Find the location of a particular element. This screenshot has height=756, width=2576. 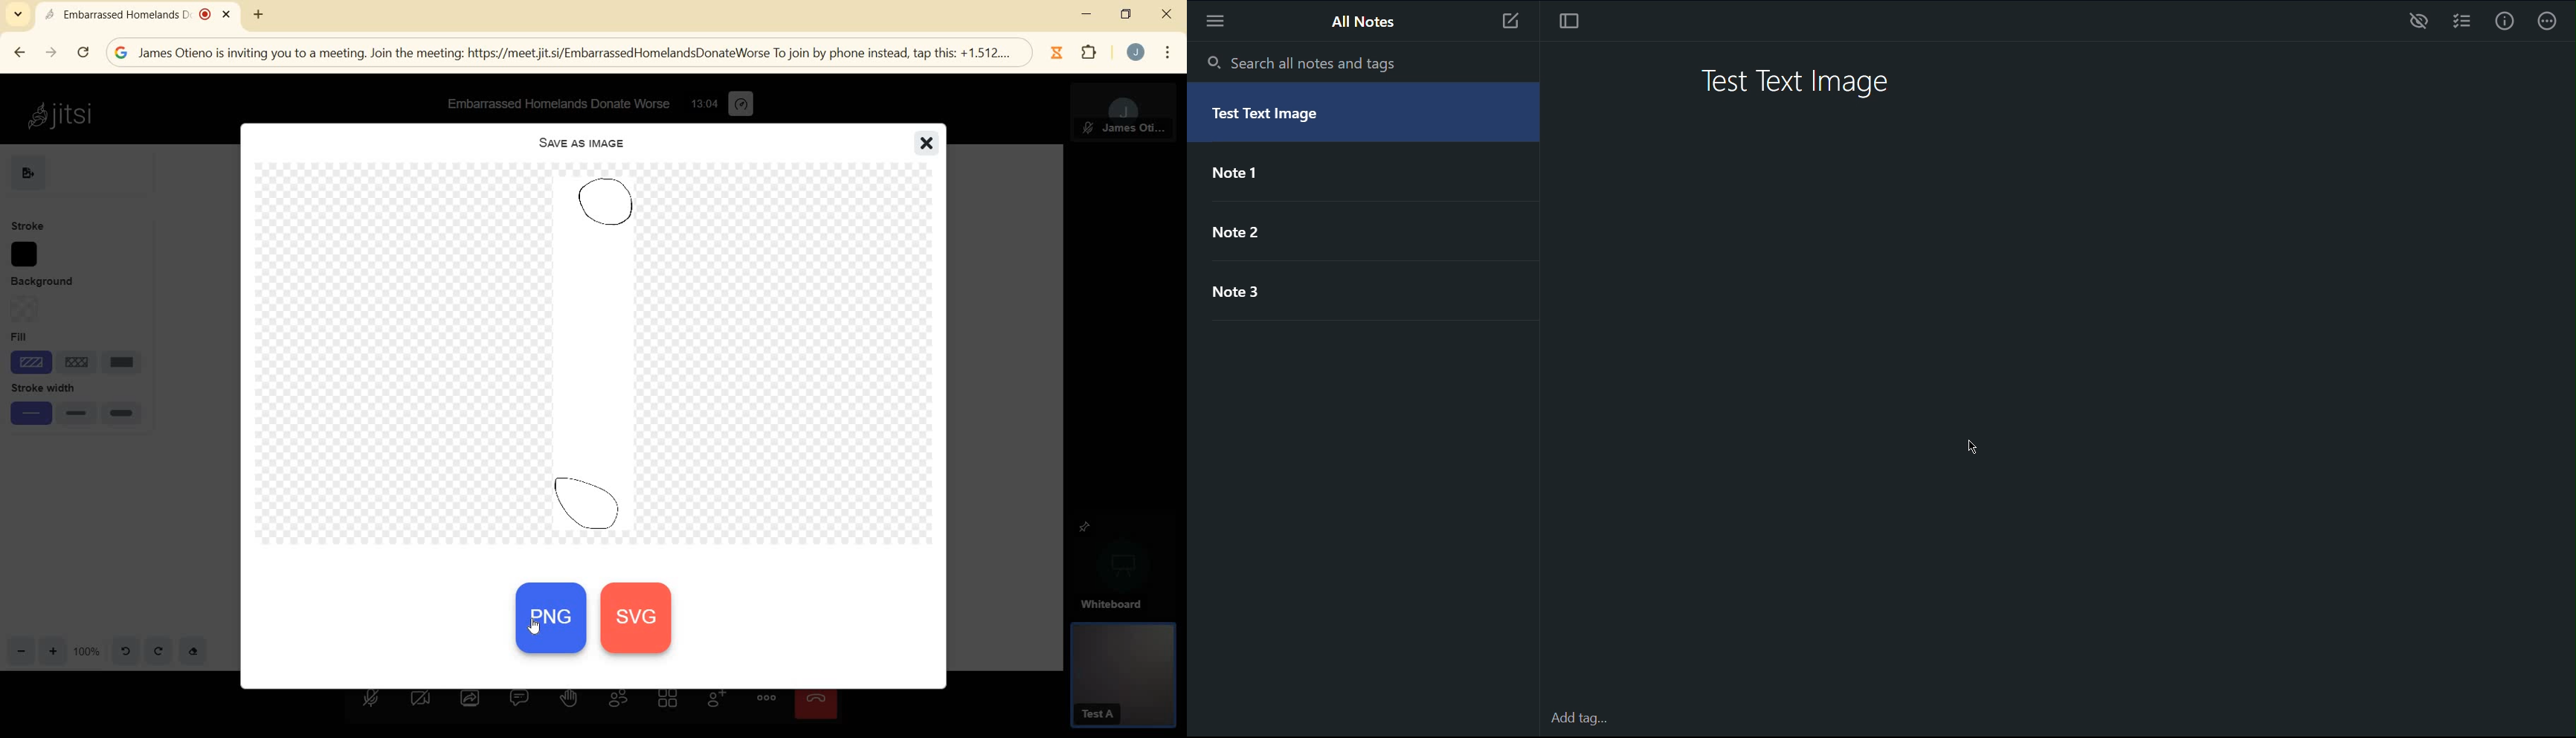

Hide Markdown is located at coordinates (2419, 21).